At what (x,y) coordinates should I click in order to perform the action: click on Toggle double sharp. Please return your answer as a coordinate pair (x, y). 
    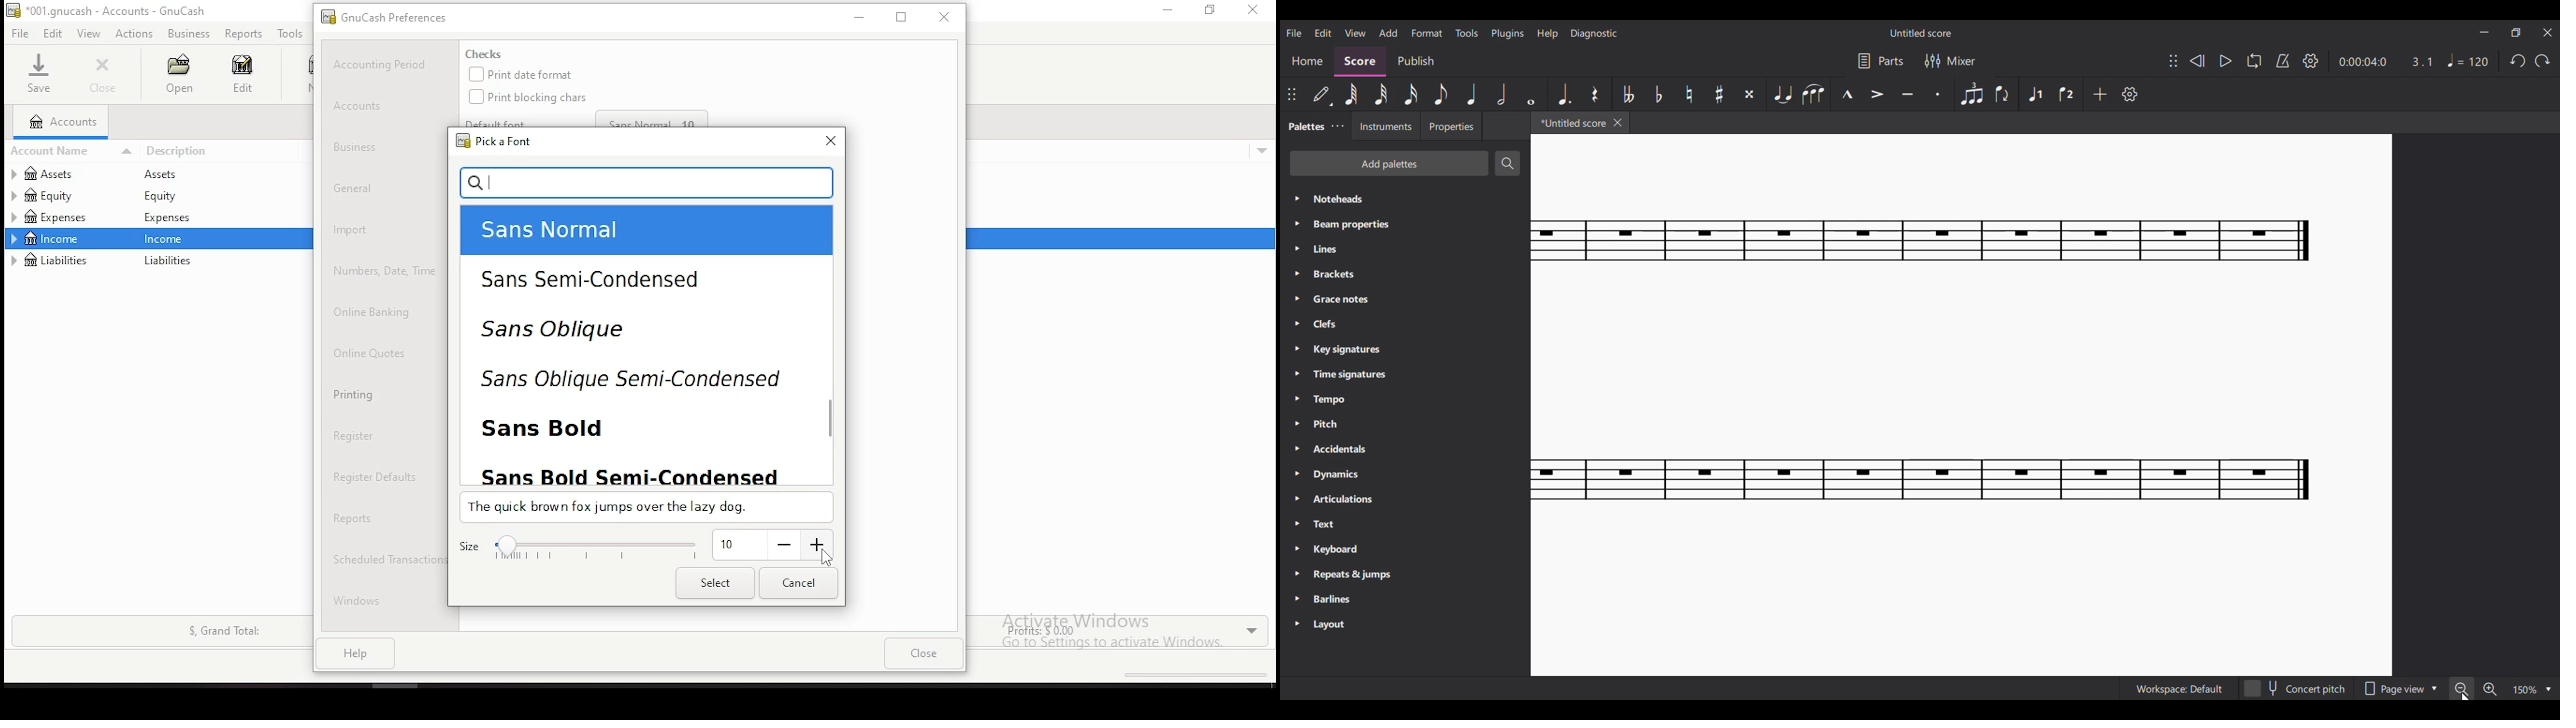
    Looking at the image, I should click on (1749, 94).